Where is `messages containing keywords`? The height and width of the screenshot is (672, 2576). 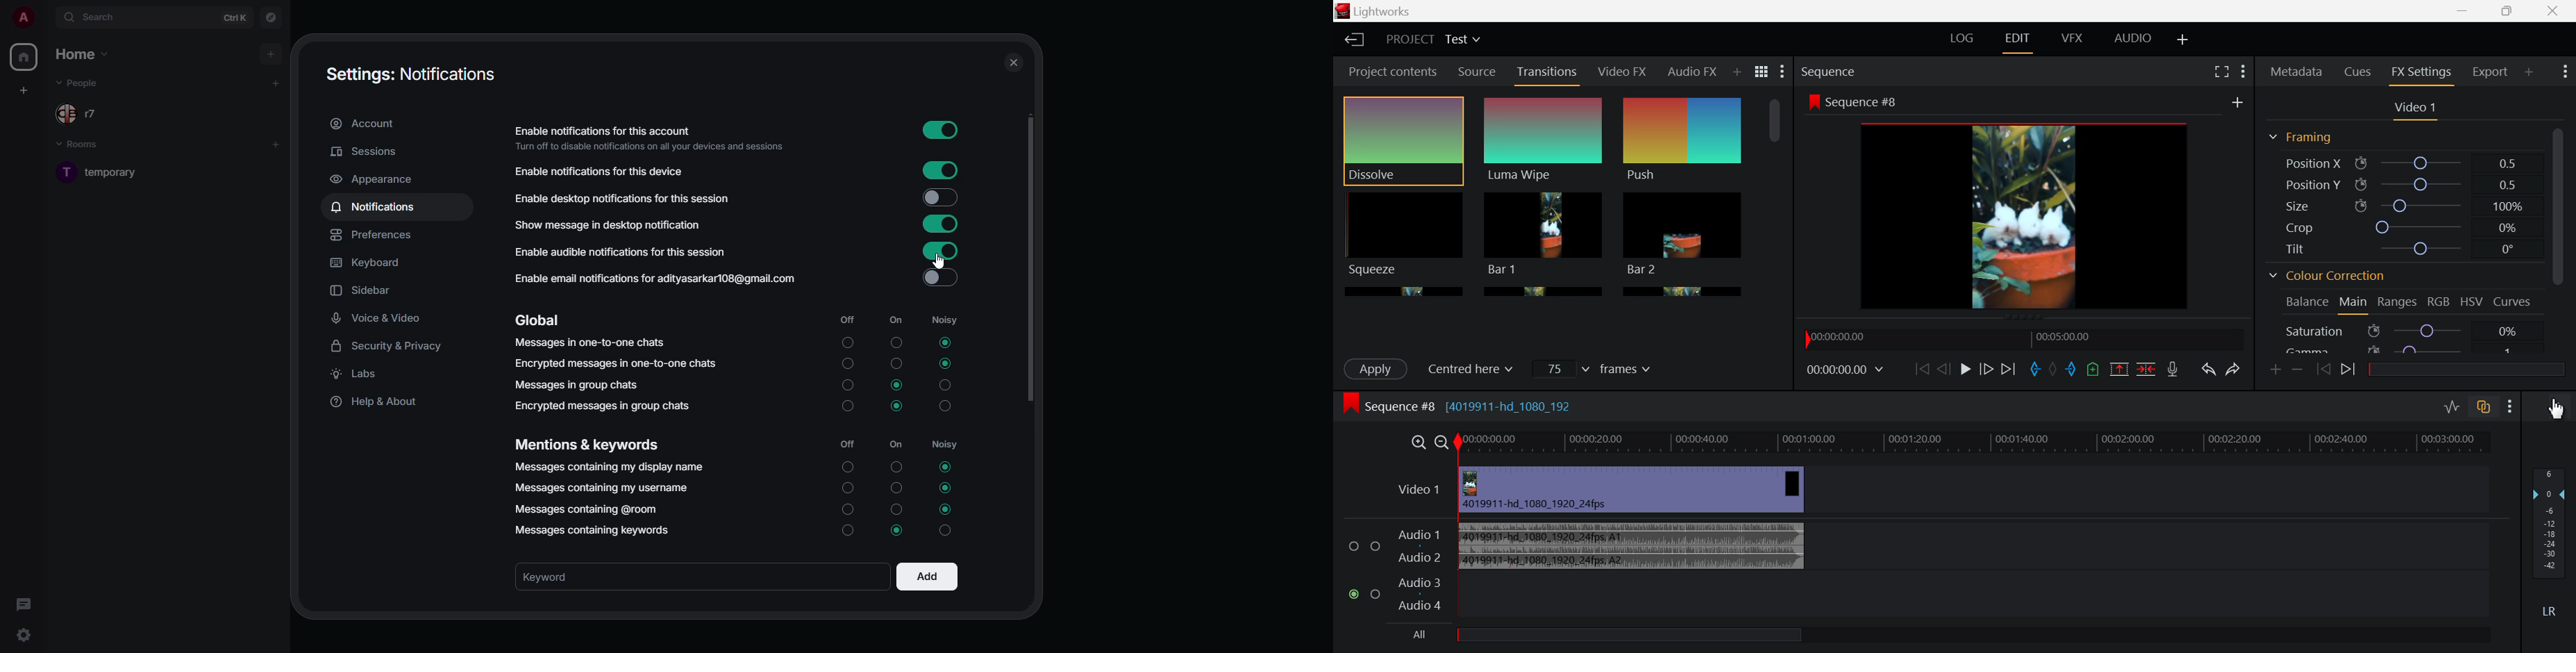 messages containing keywords is located at coordinates (596, 529).